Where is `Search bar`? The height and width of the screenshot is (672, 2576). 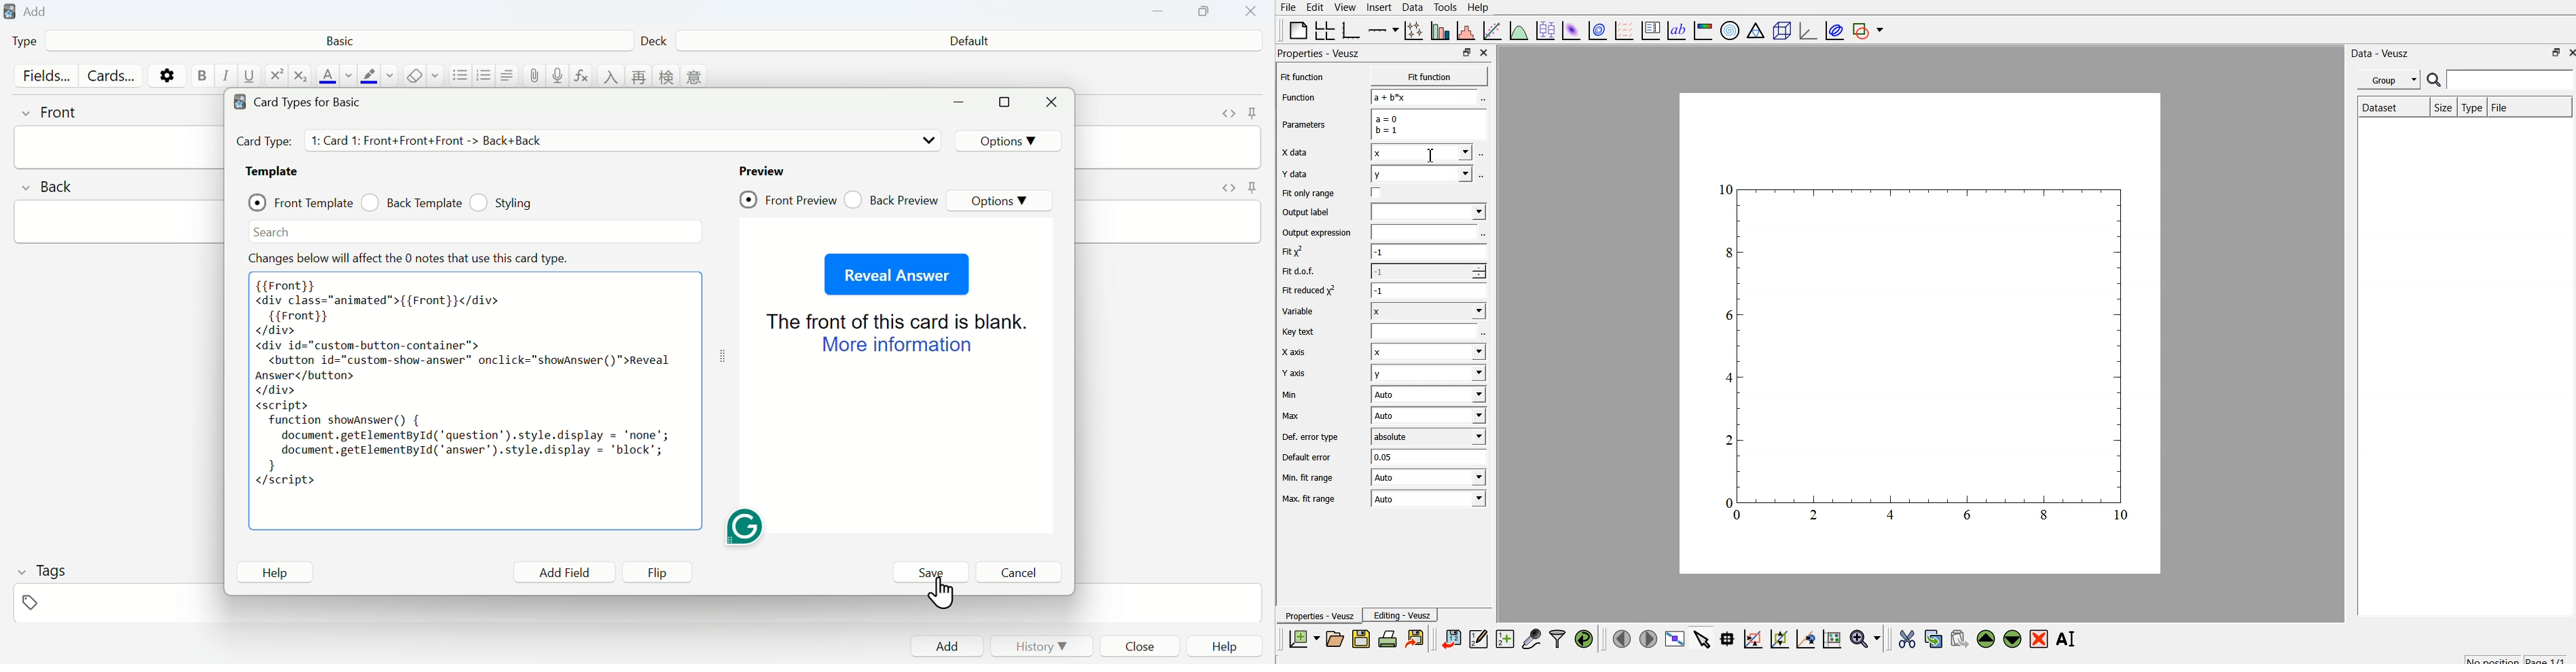 Search bar is located at coordinates (476, 231).